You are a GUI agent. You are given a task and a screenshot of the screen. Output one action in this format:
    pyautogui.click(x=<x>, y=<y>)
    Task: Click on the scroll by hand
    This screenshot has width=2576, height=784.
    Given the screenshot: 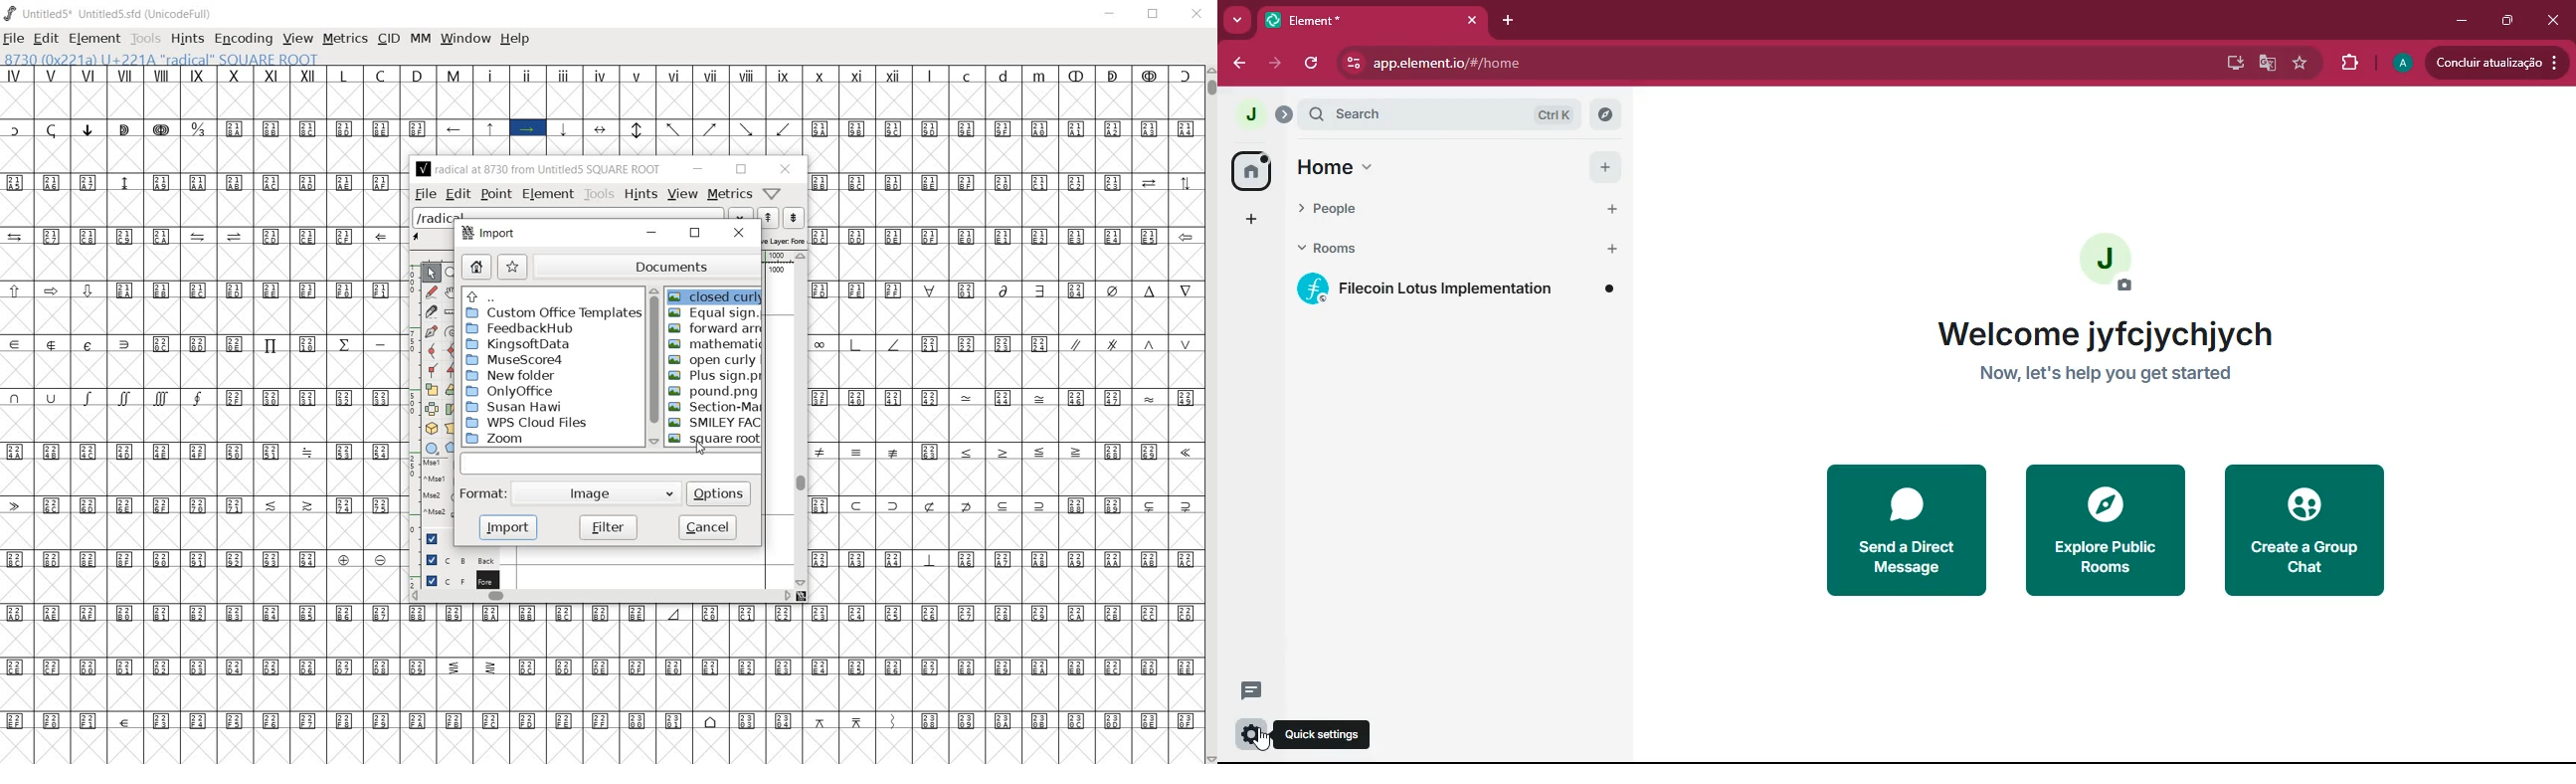 What is the action you would take?
    pyautogui.click(x=451, y=291)
    